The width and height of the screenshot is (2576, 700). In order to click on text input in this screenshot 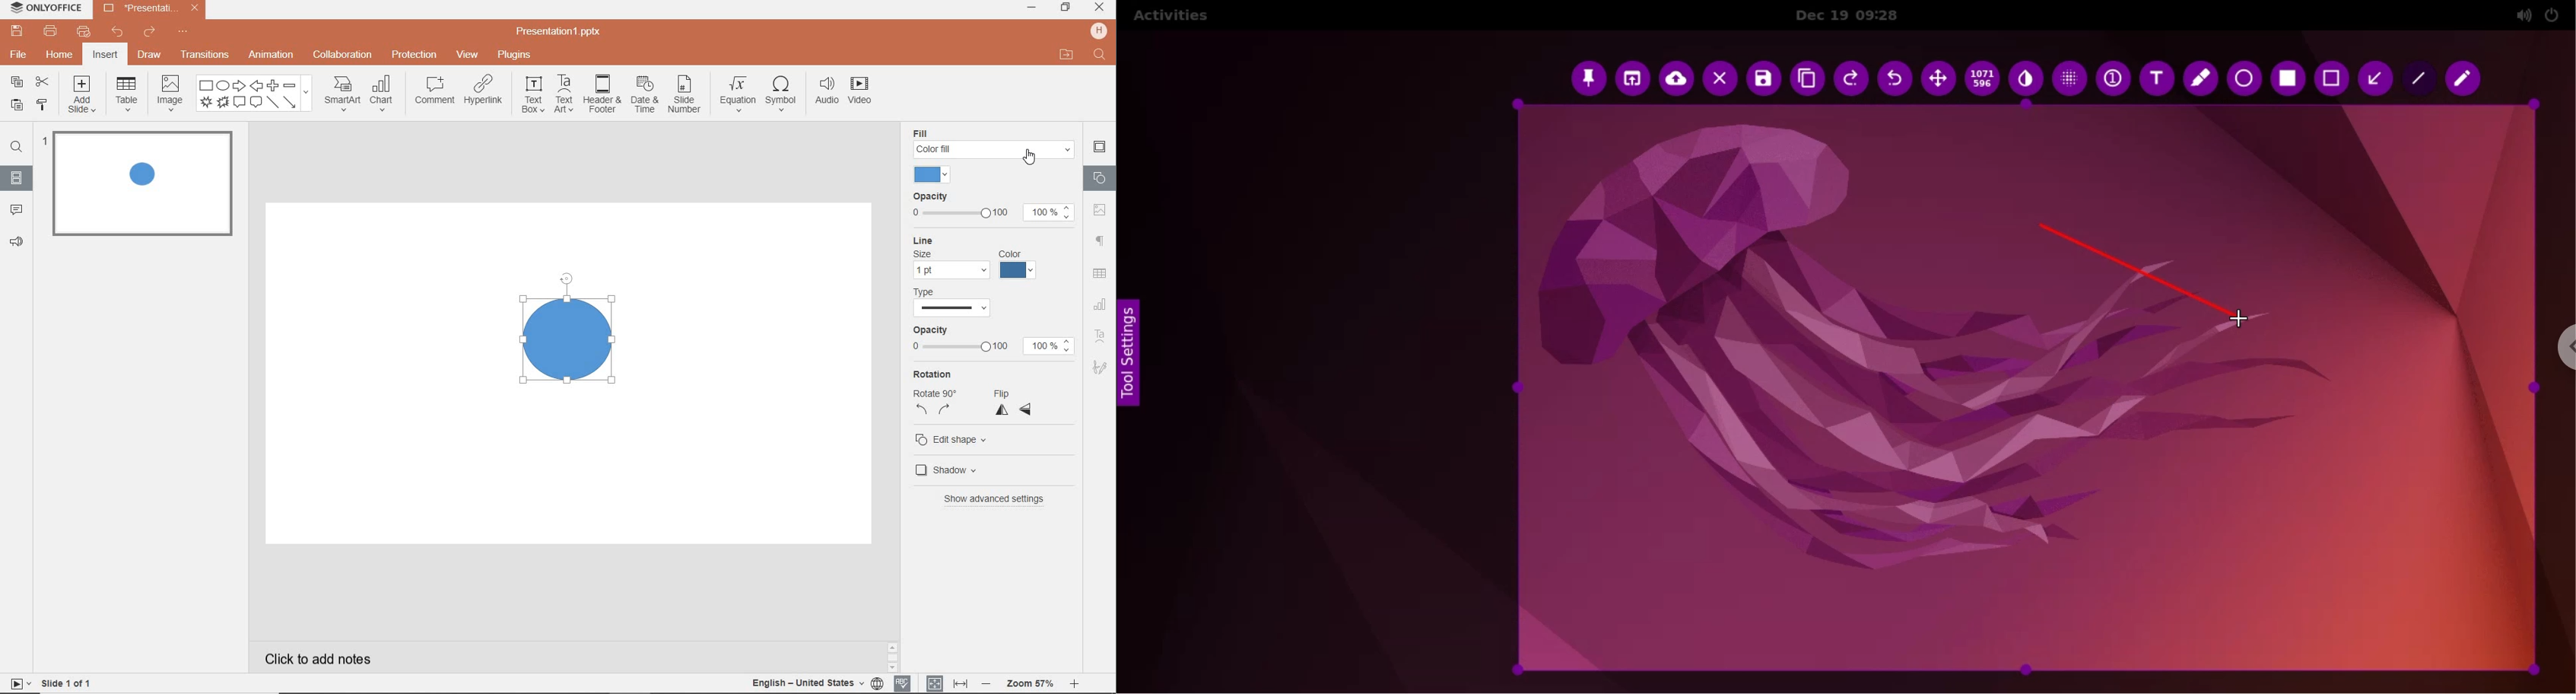, I will do `click(1100, 56)`.